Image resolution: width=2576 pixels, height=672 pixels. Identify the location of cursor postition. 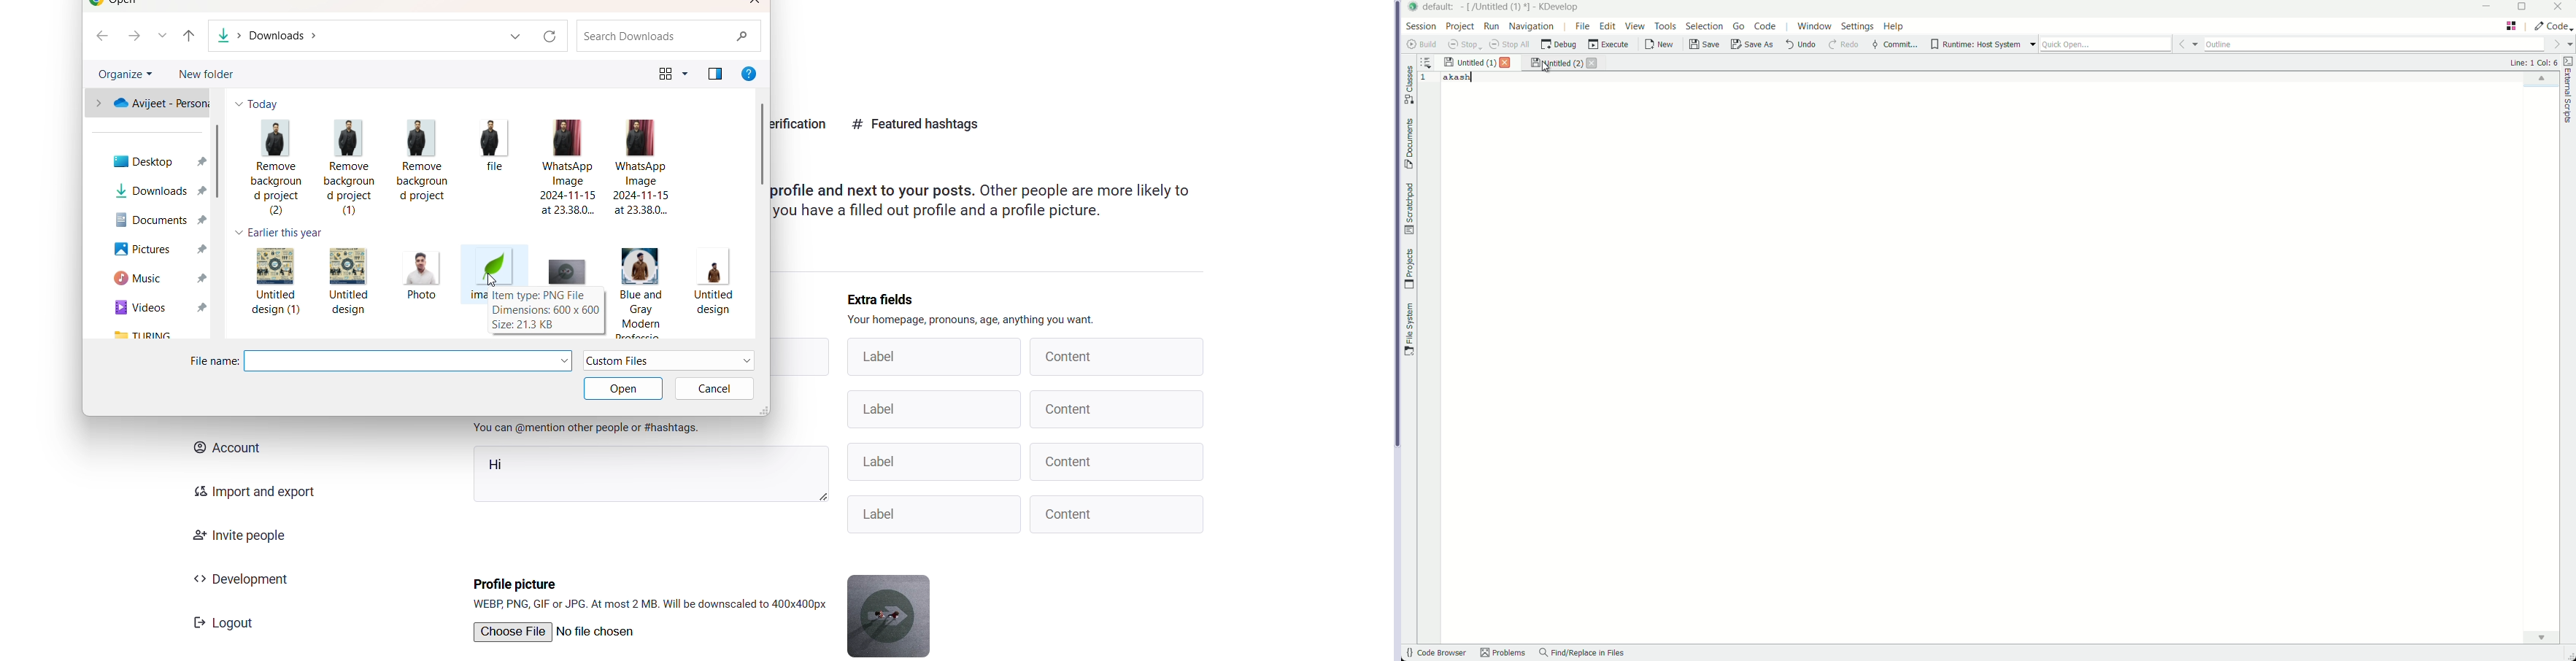
(2535, 62).